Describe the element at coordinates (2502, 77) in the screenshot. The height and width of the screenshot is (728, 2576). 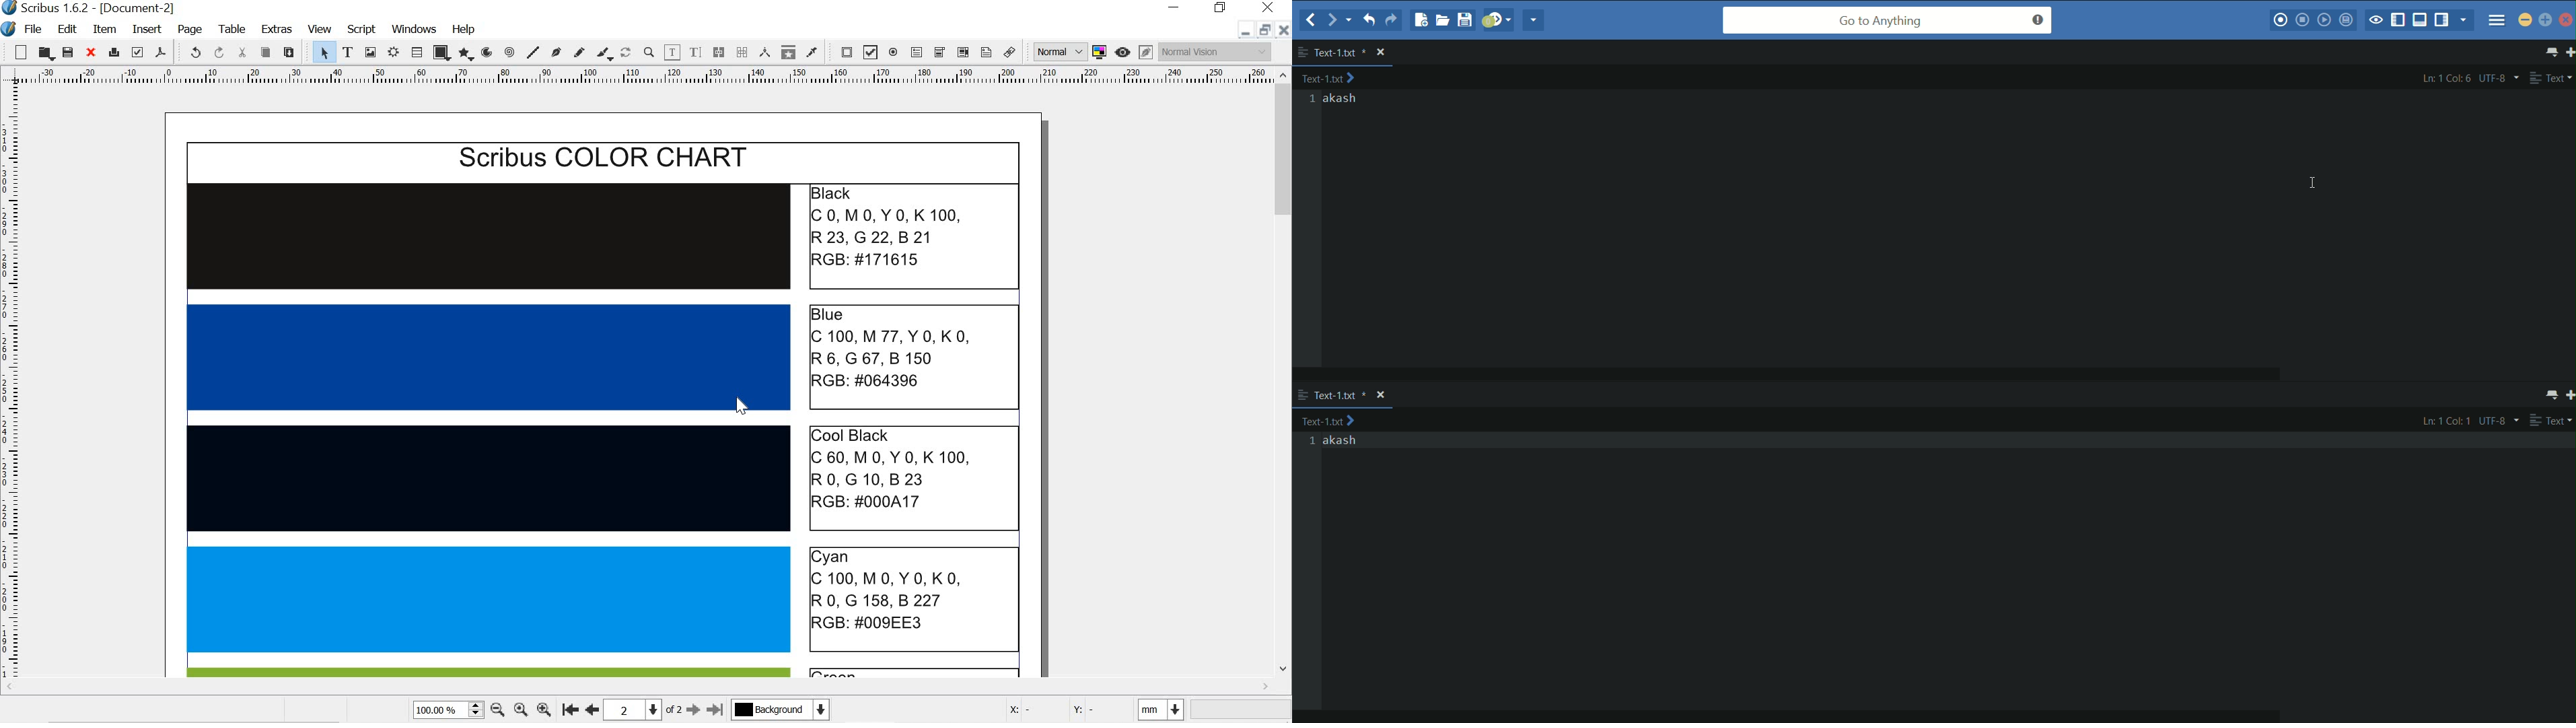
I see `line encoding` at that location.